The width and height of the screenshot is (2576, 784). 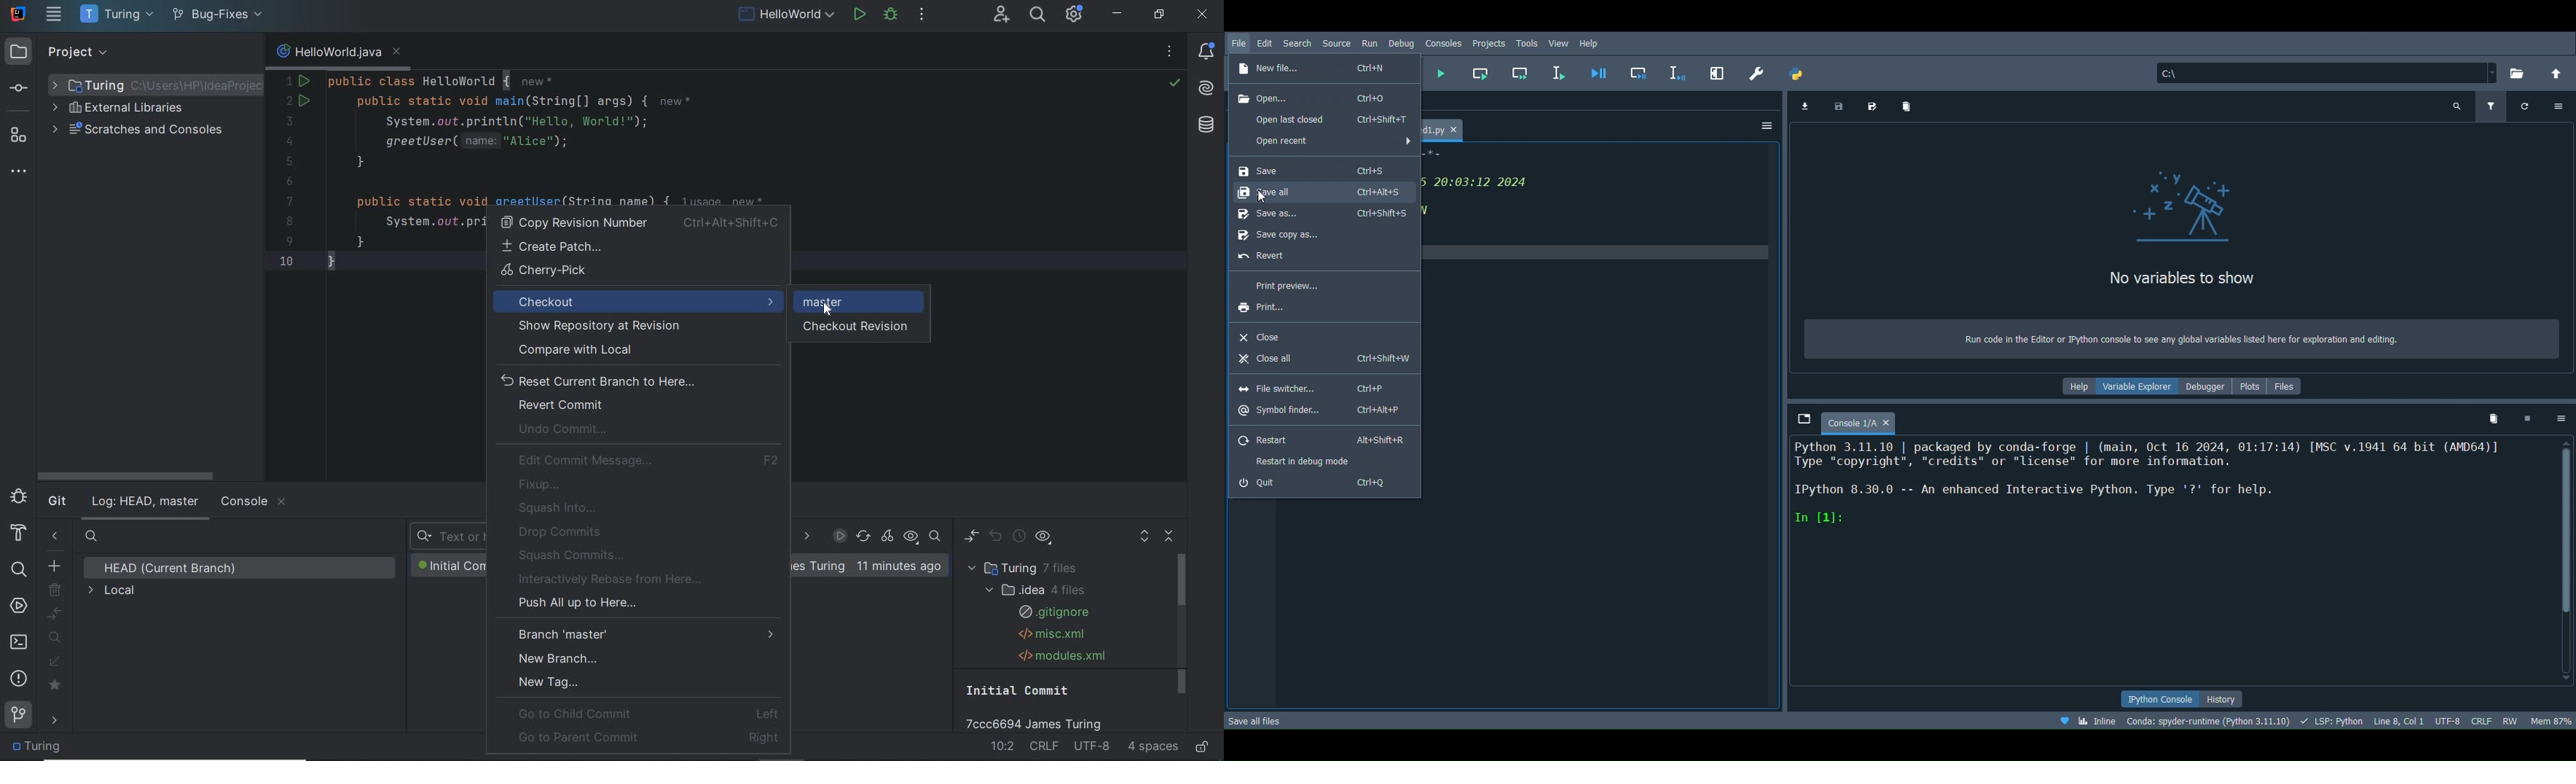 I want to click on Save all files, so click(x=1256, y=720).